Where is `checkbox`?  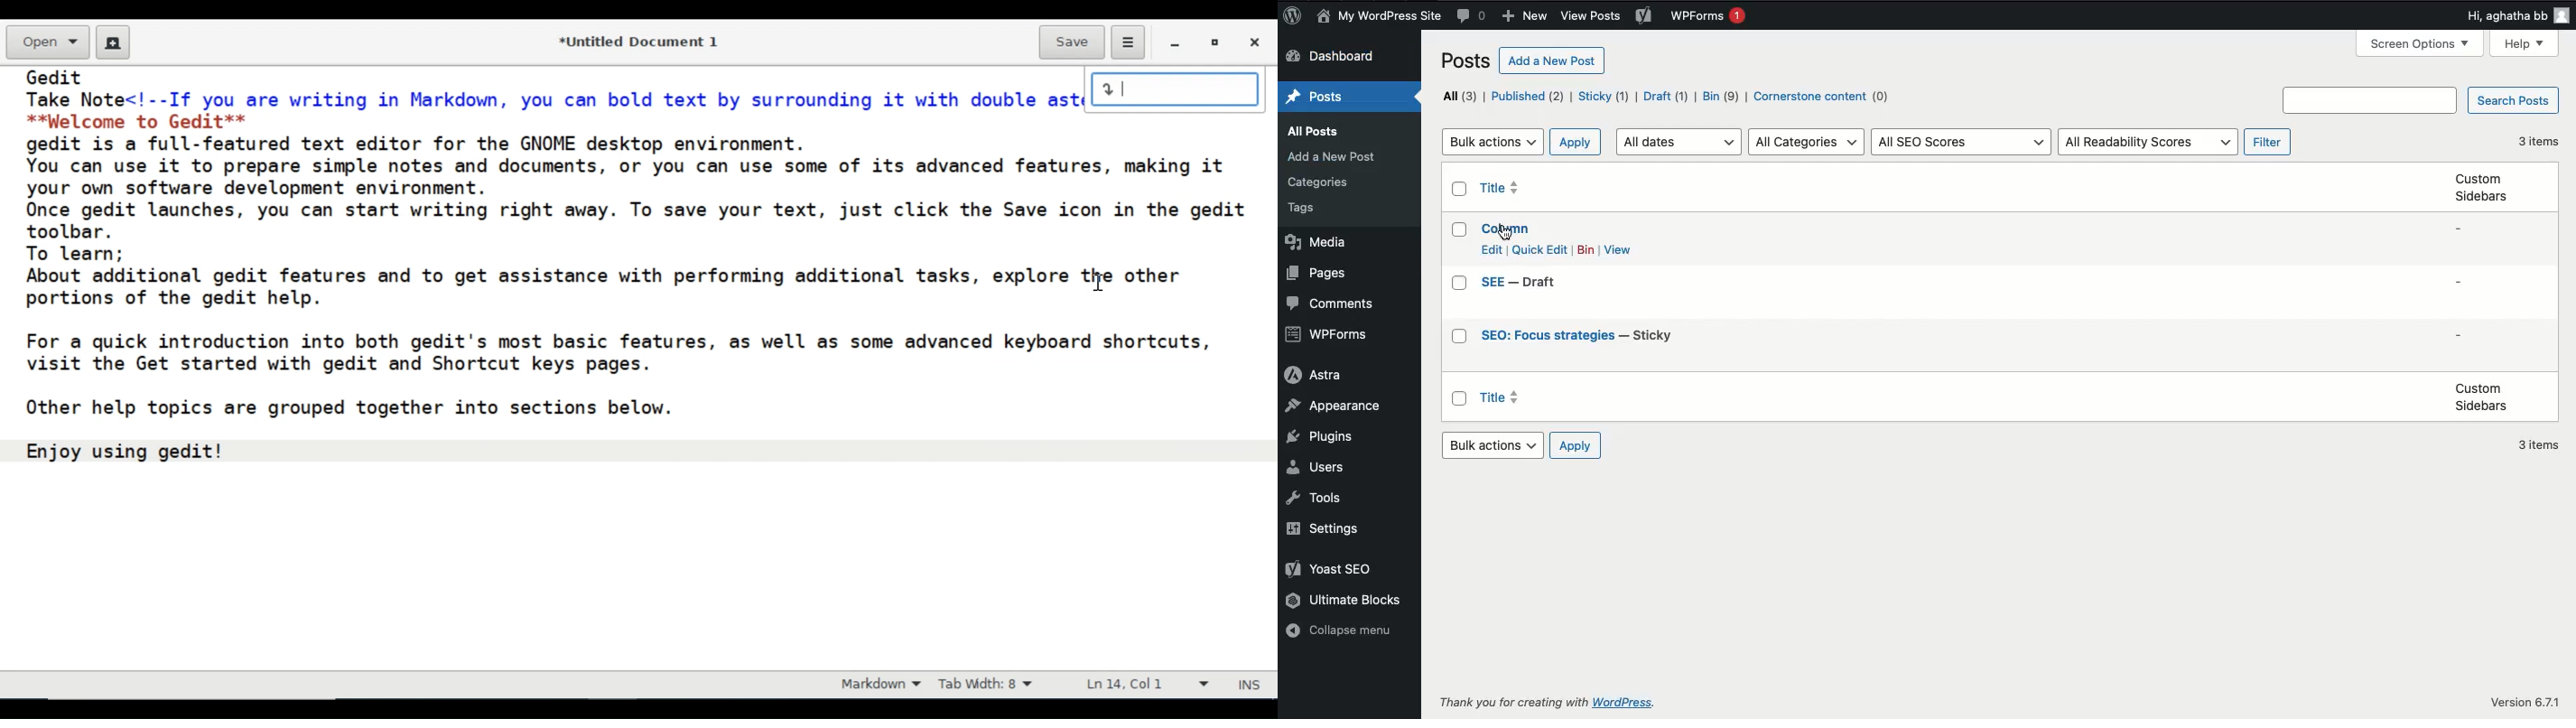
checkbox is located at coordinates (1460, 229).